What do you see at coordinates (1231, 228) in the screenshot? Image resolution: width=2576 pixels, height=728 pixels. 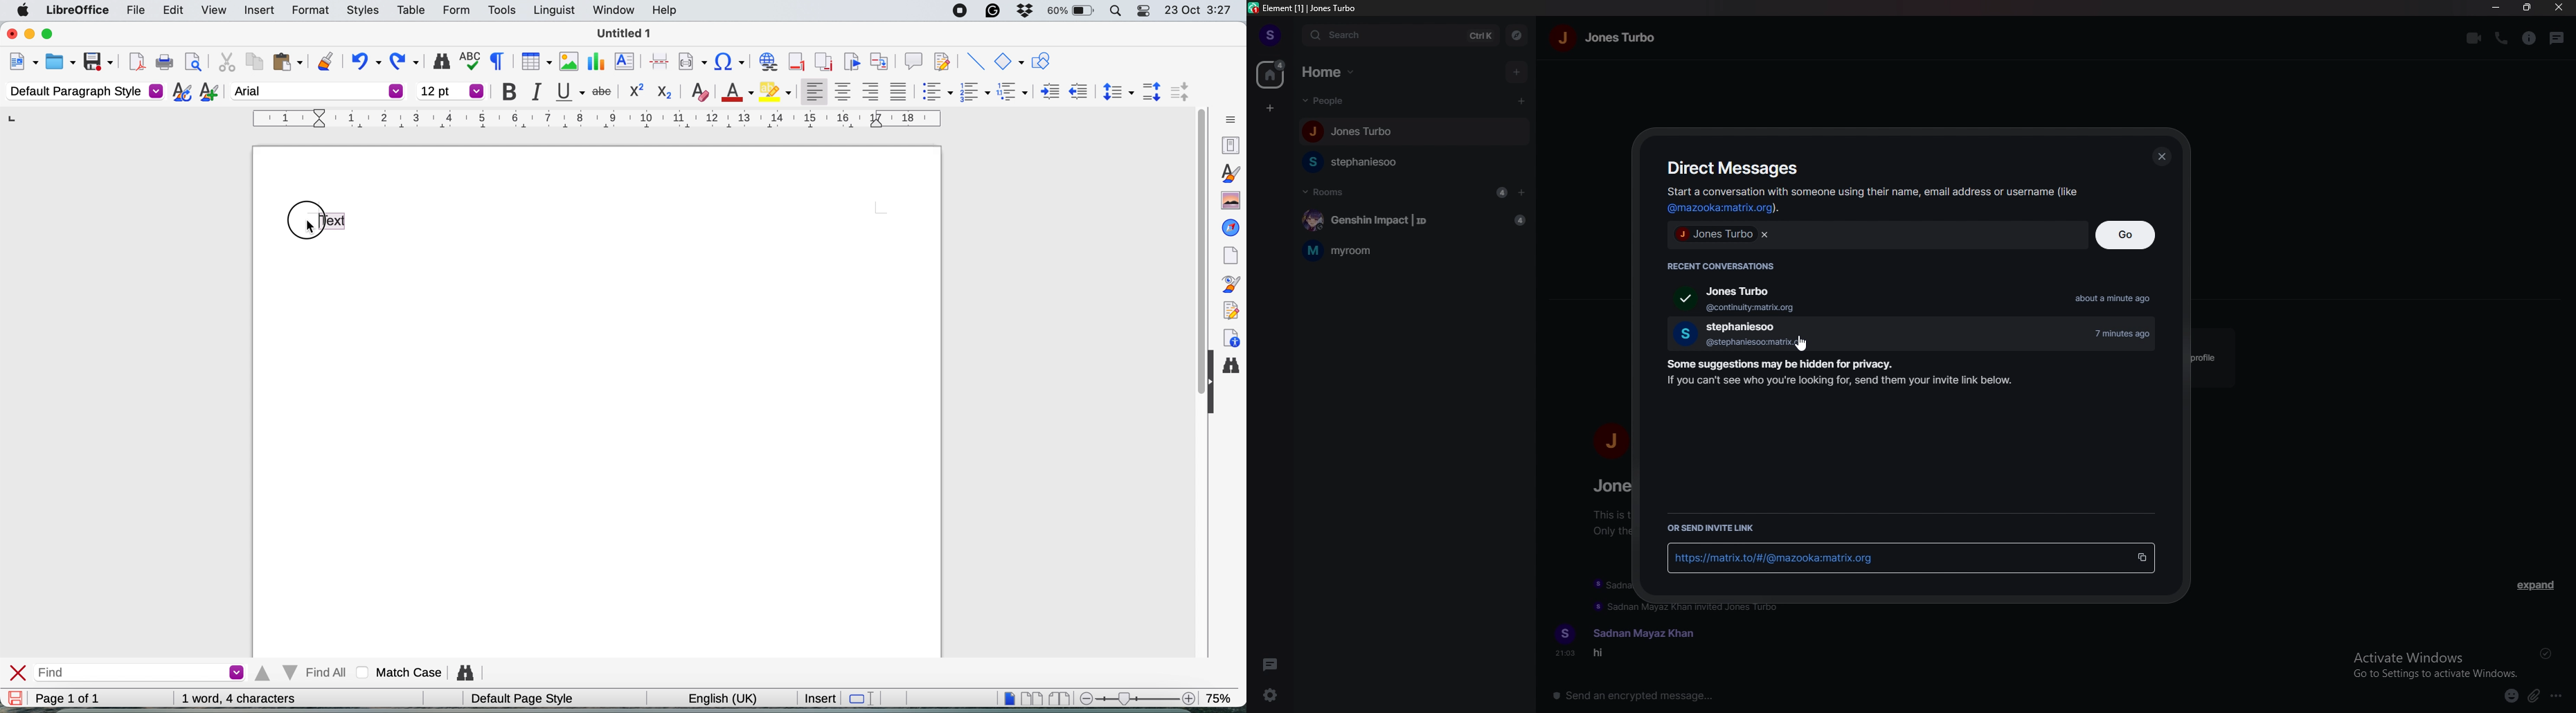 I see `navigator` at bounding box center [1231, 228].